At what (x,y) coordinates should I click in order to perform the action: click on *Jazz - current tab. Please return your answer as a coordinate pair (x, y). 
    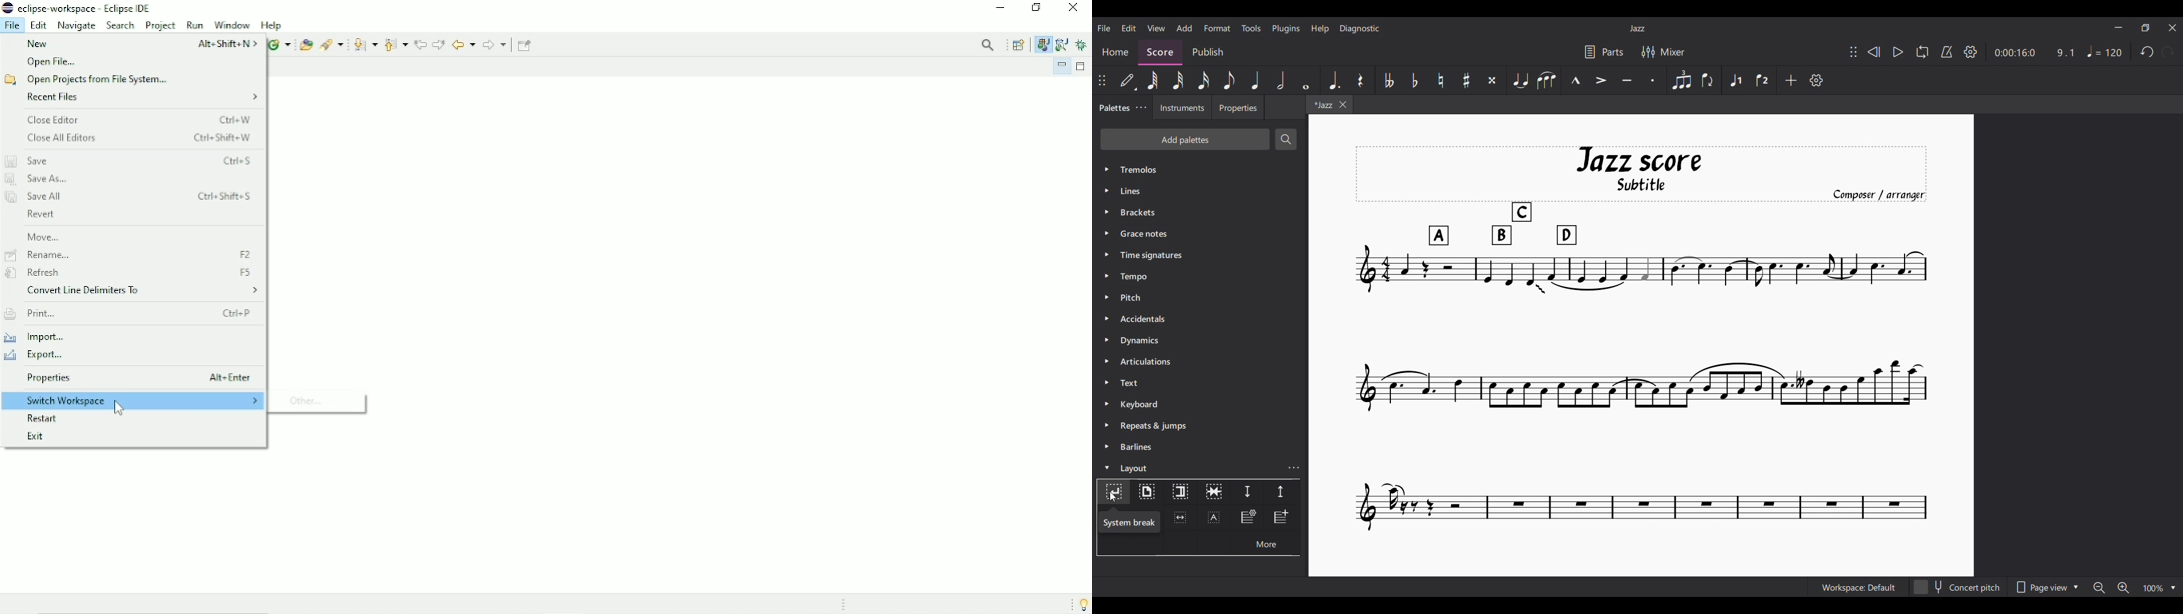
    Looking at the image, I should click on (1322, 104).